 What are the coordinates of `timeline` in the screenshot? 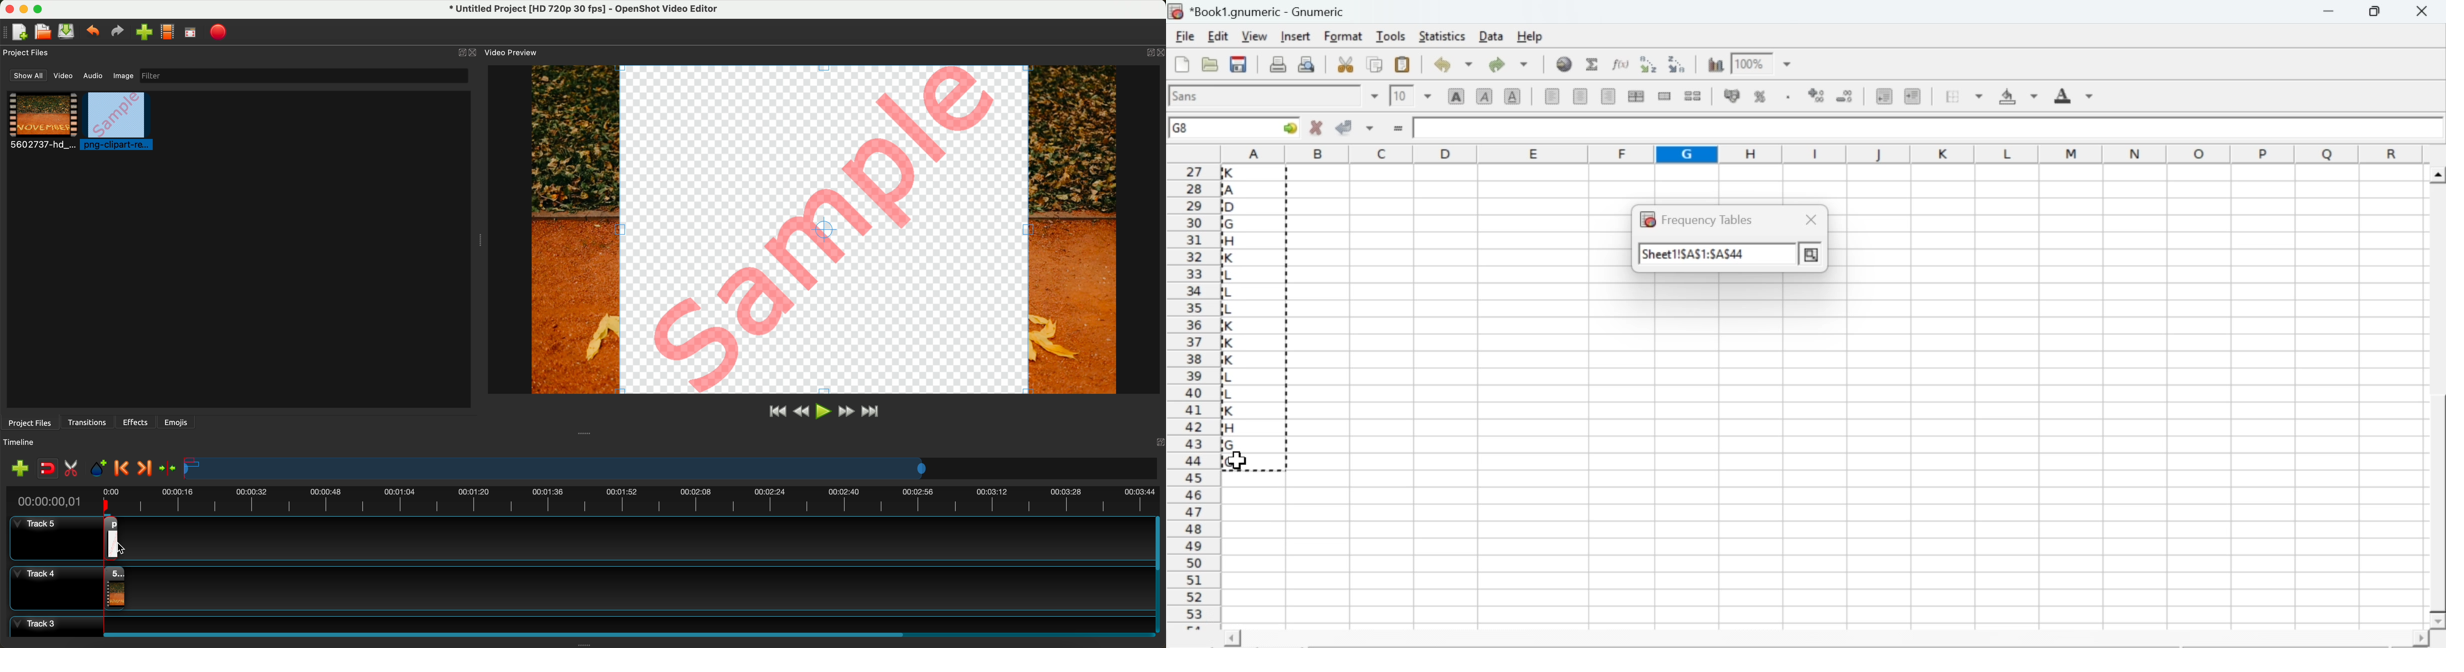 It's located at (672, 470).